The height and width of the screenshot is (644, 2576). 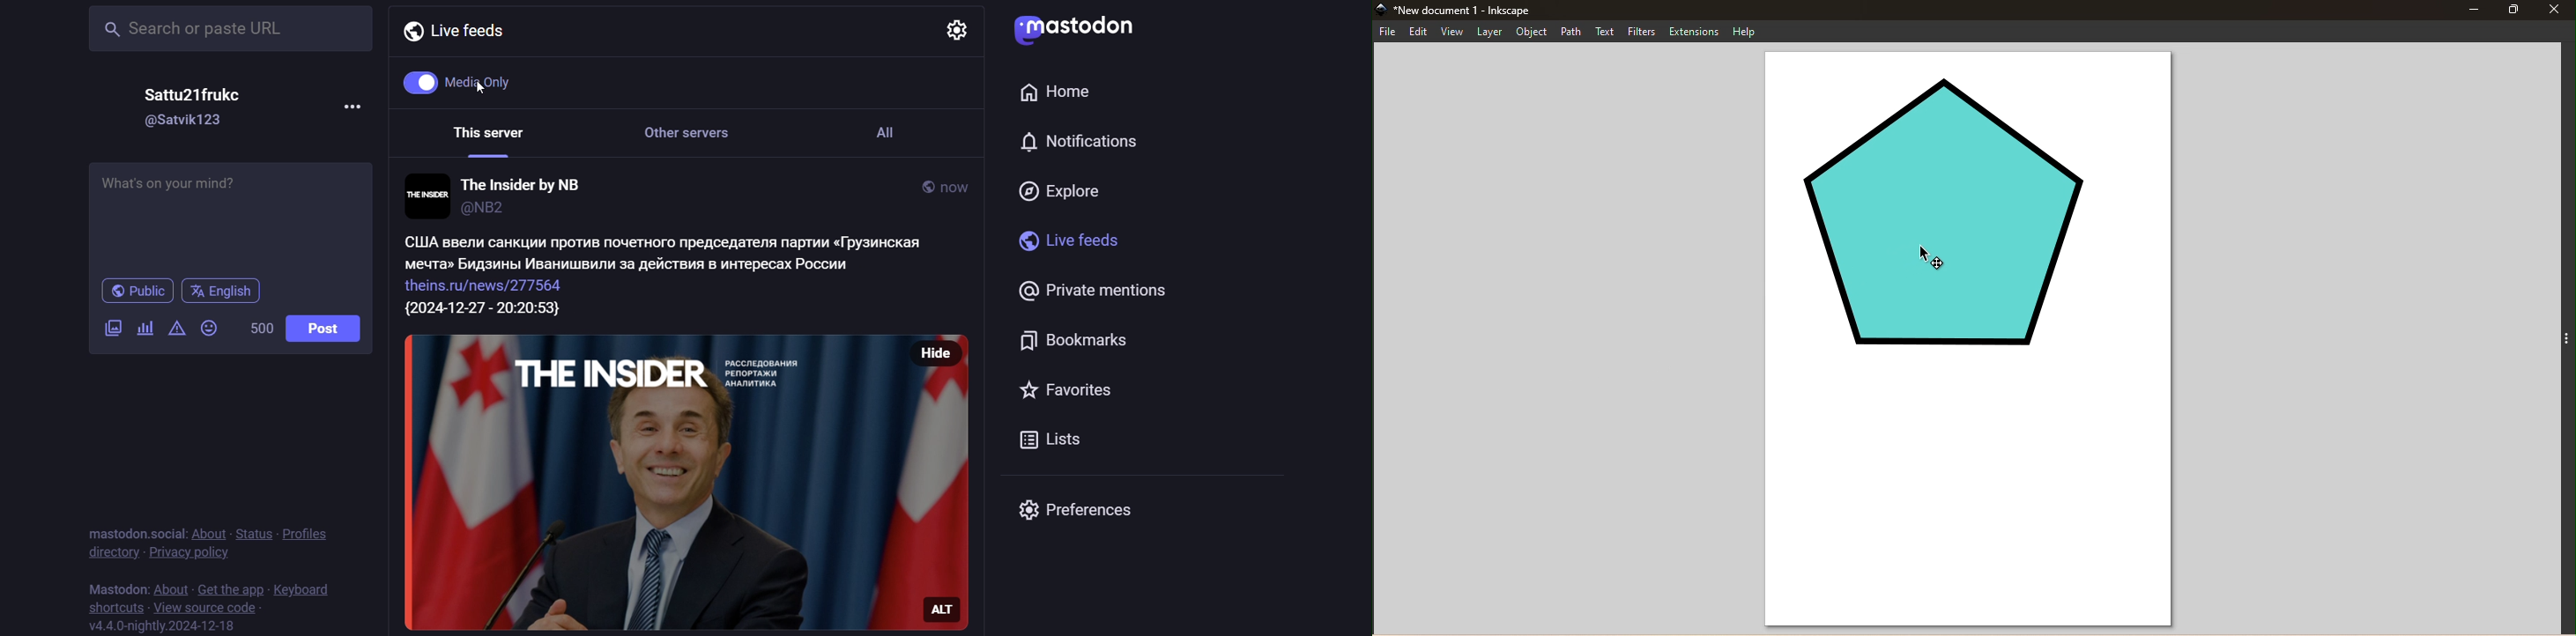 I want to click on New document 1 - Inkscape, so click(x=1468, y=10).